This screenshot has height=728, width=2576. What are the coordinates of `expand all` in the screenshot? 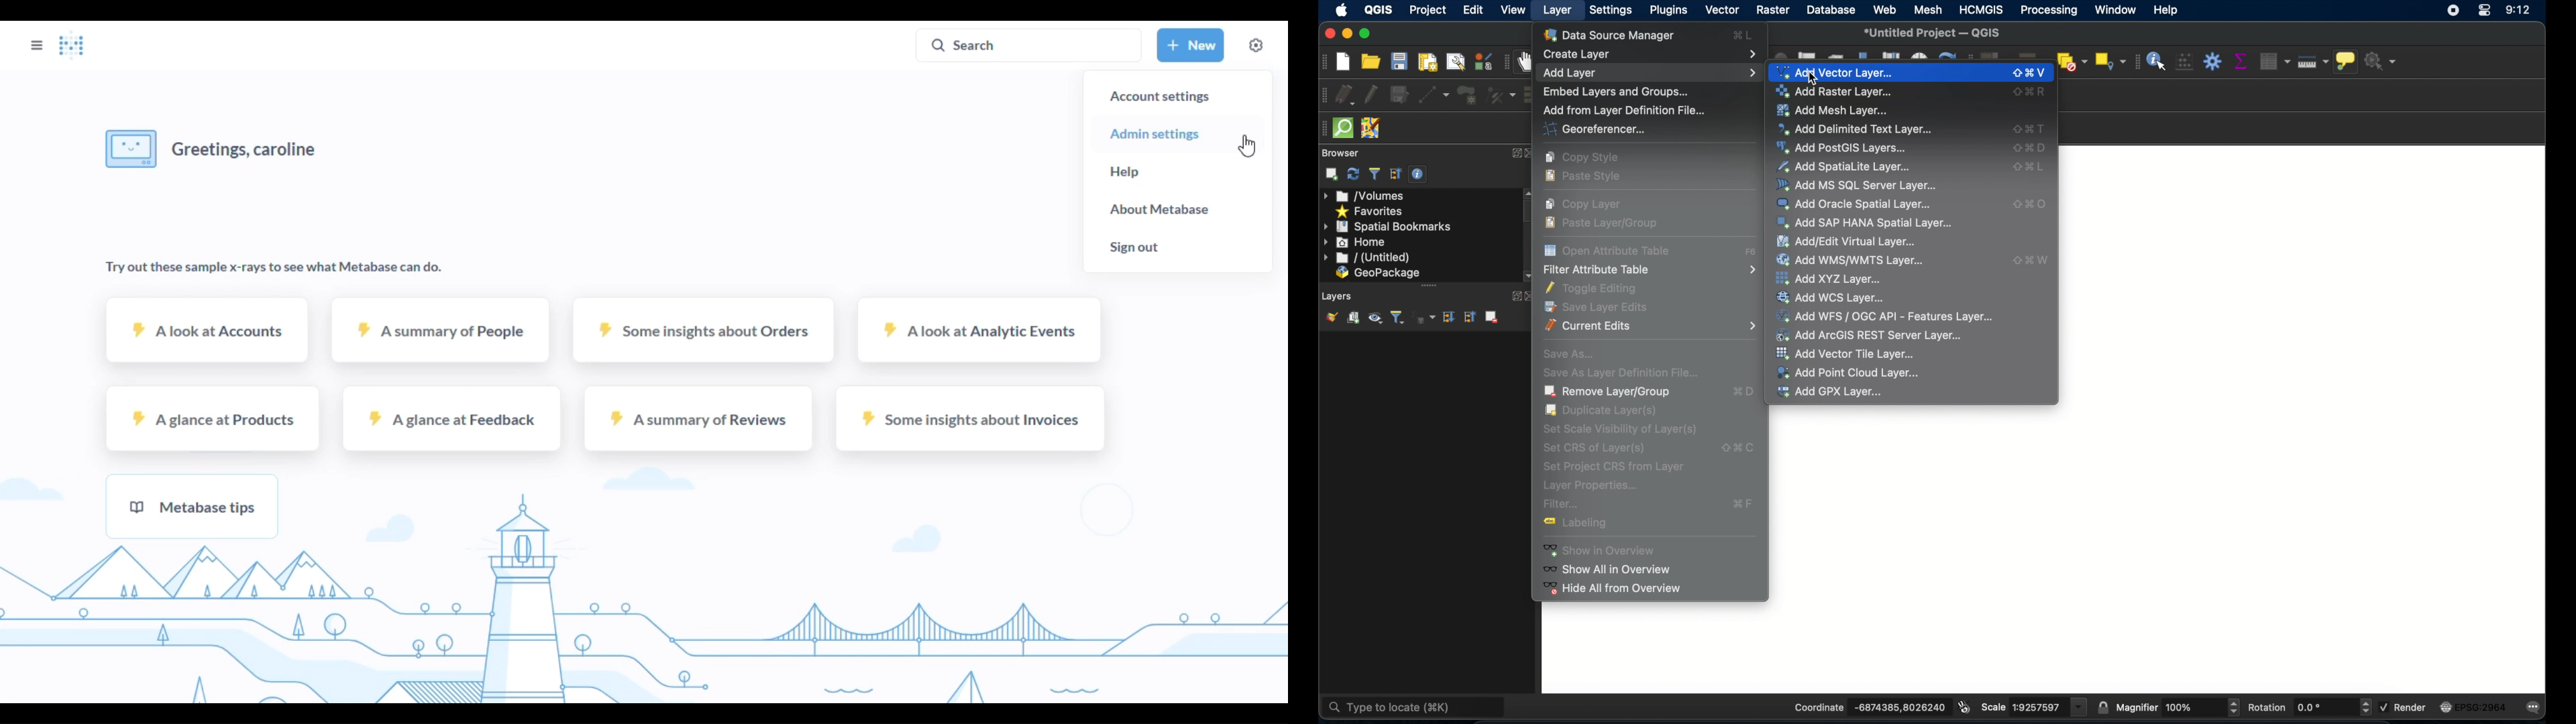 It's located at (1448, 317).